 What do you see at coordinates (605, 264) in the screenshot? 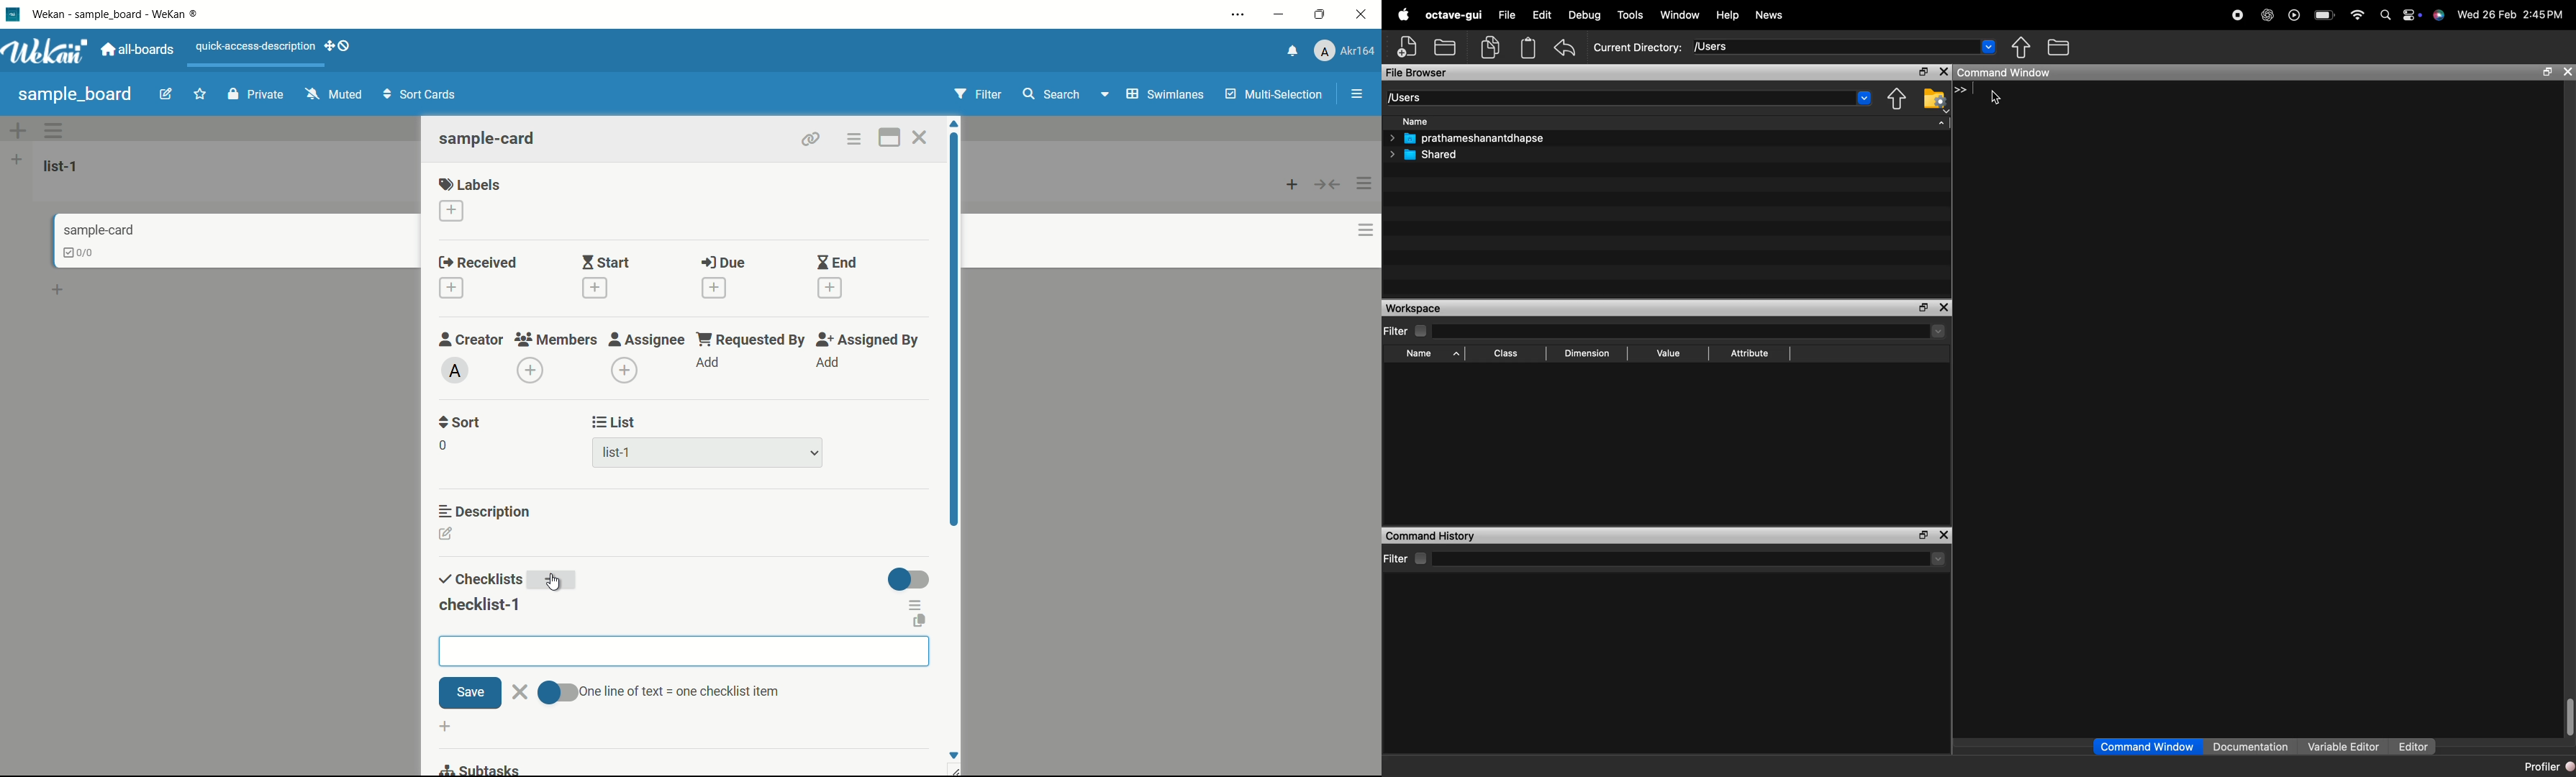
I see `start` at bounding box center [605, 264].